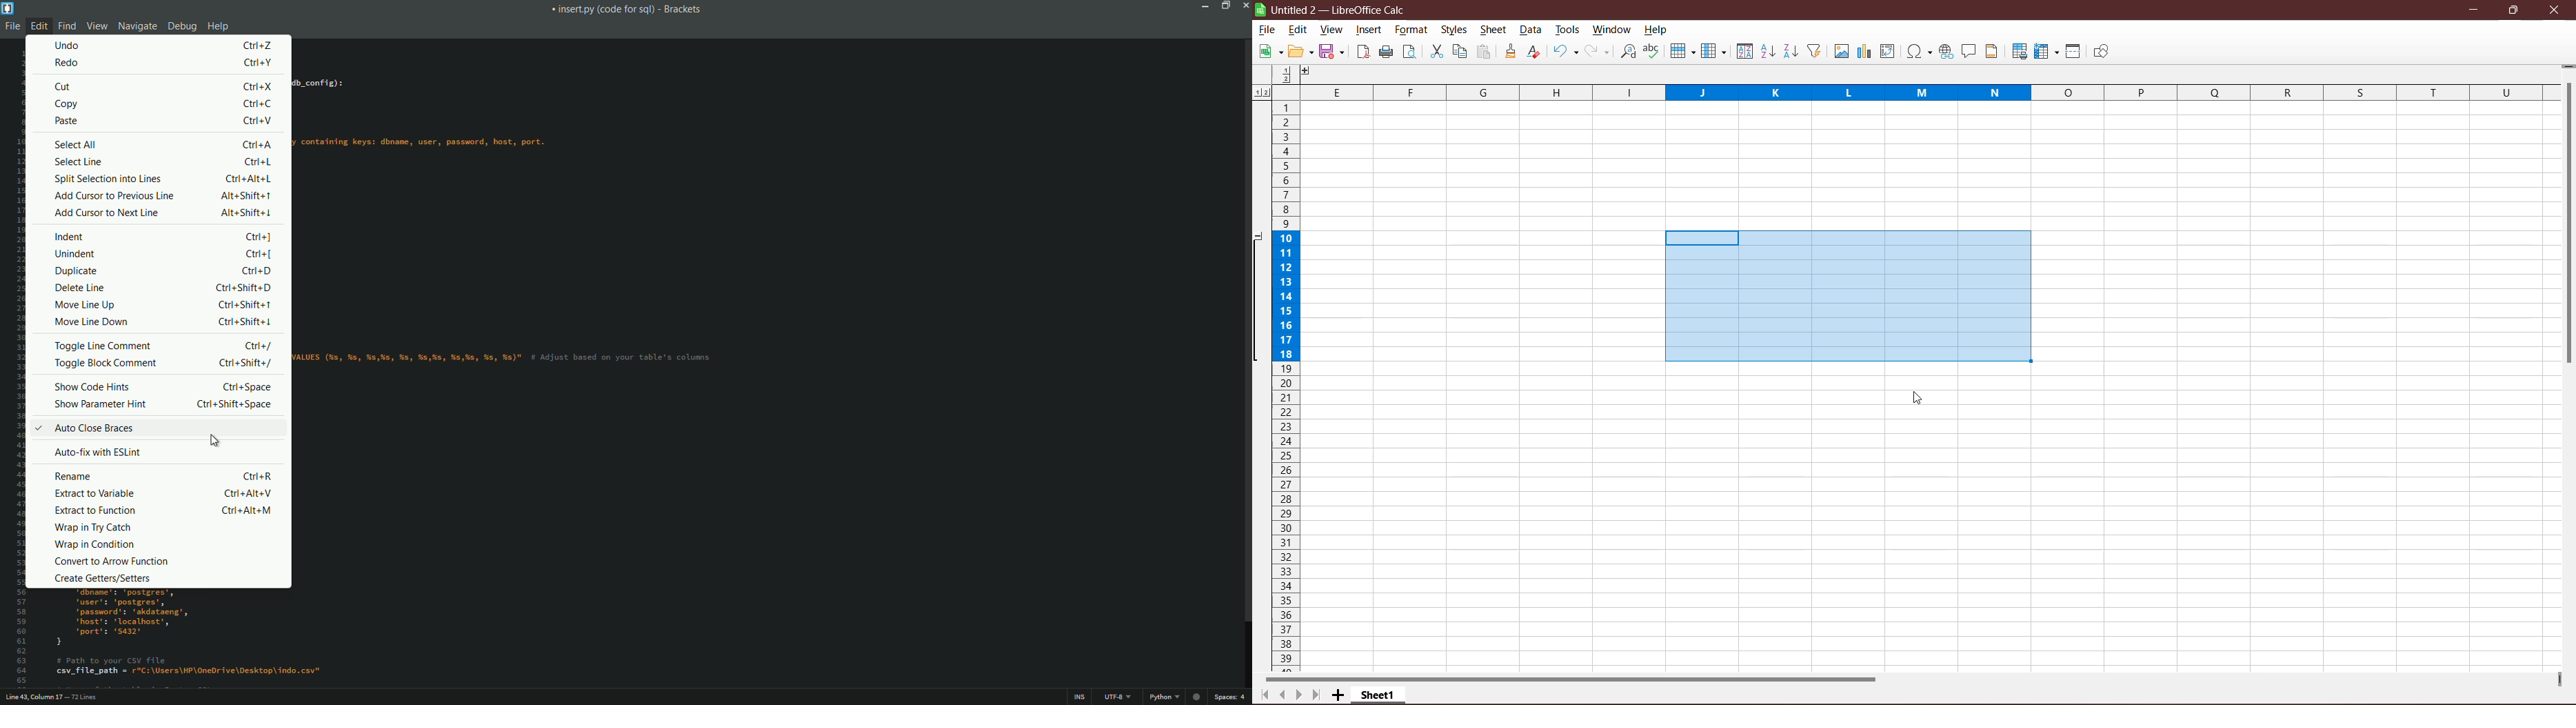 Image resolution: width=2576 pixels, height=728 pixels. Describe the element at coordinates (2019, 52) in the screenshot. I see `Define Print Area` at that location.